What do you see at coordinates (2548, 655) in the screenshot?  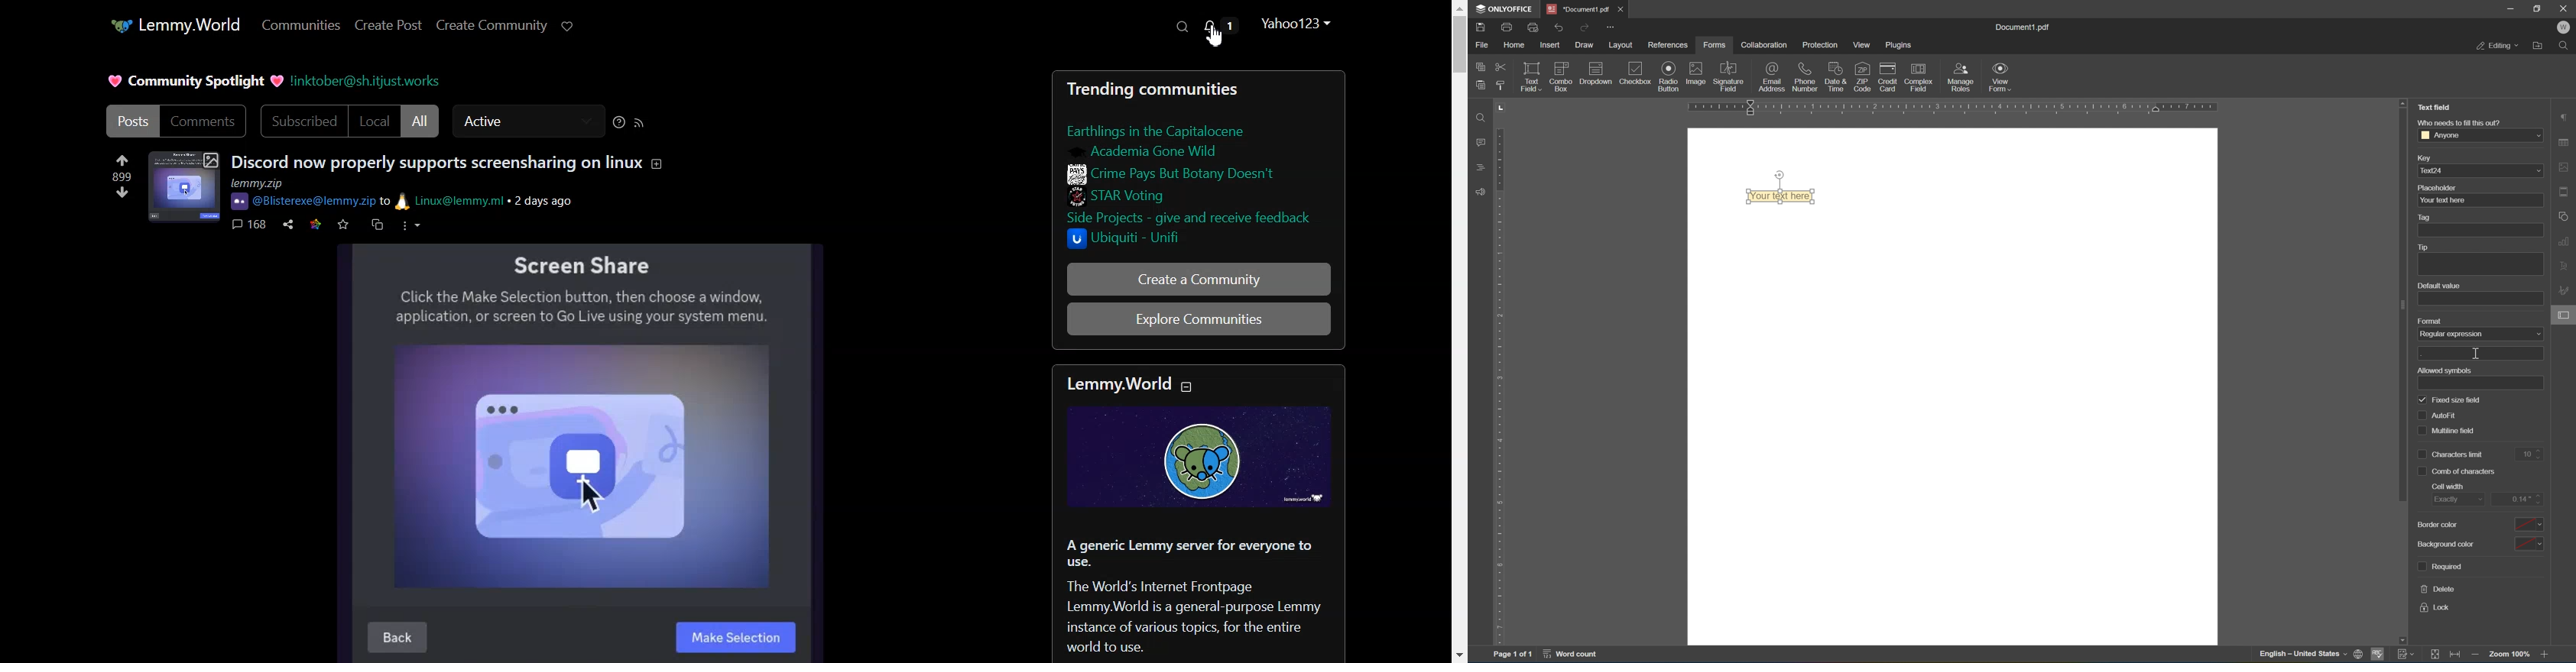 I see `zoom in` at bounding box center [2548, 655].